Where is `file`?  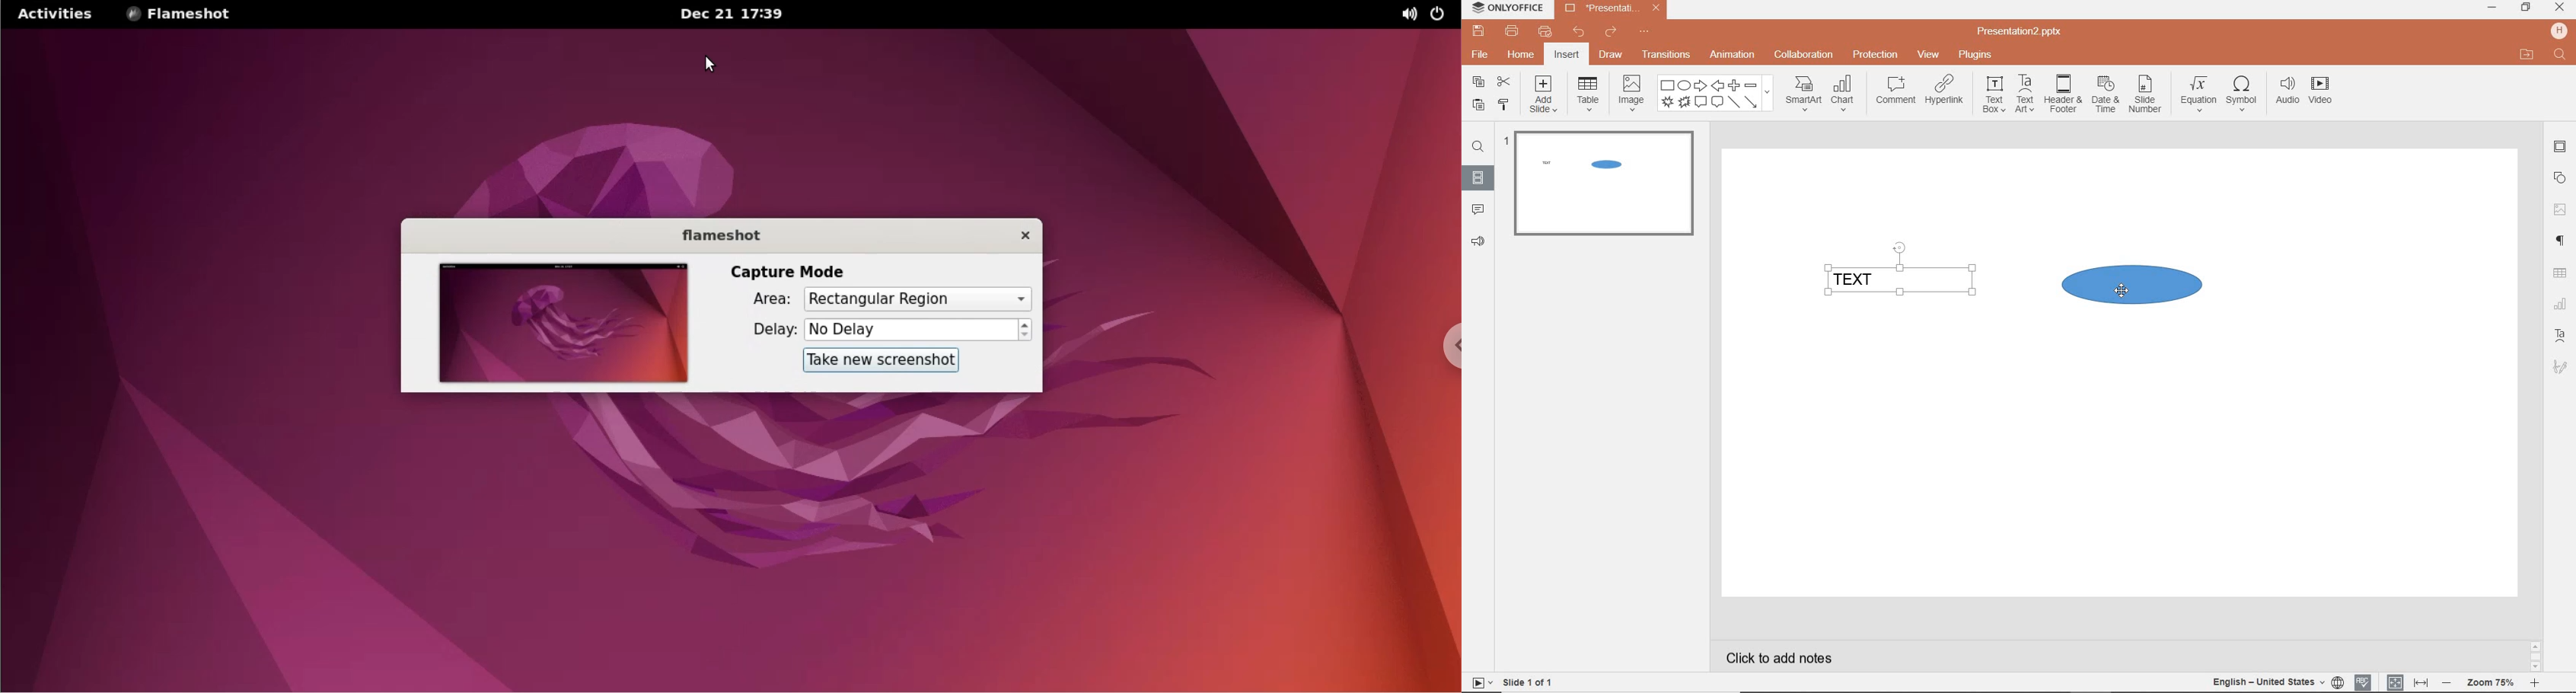
file is located at coordinates (1481, 55).